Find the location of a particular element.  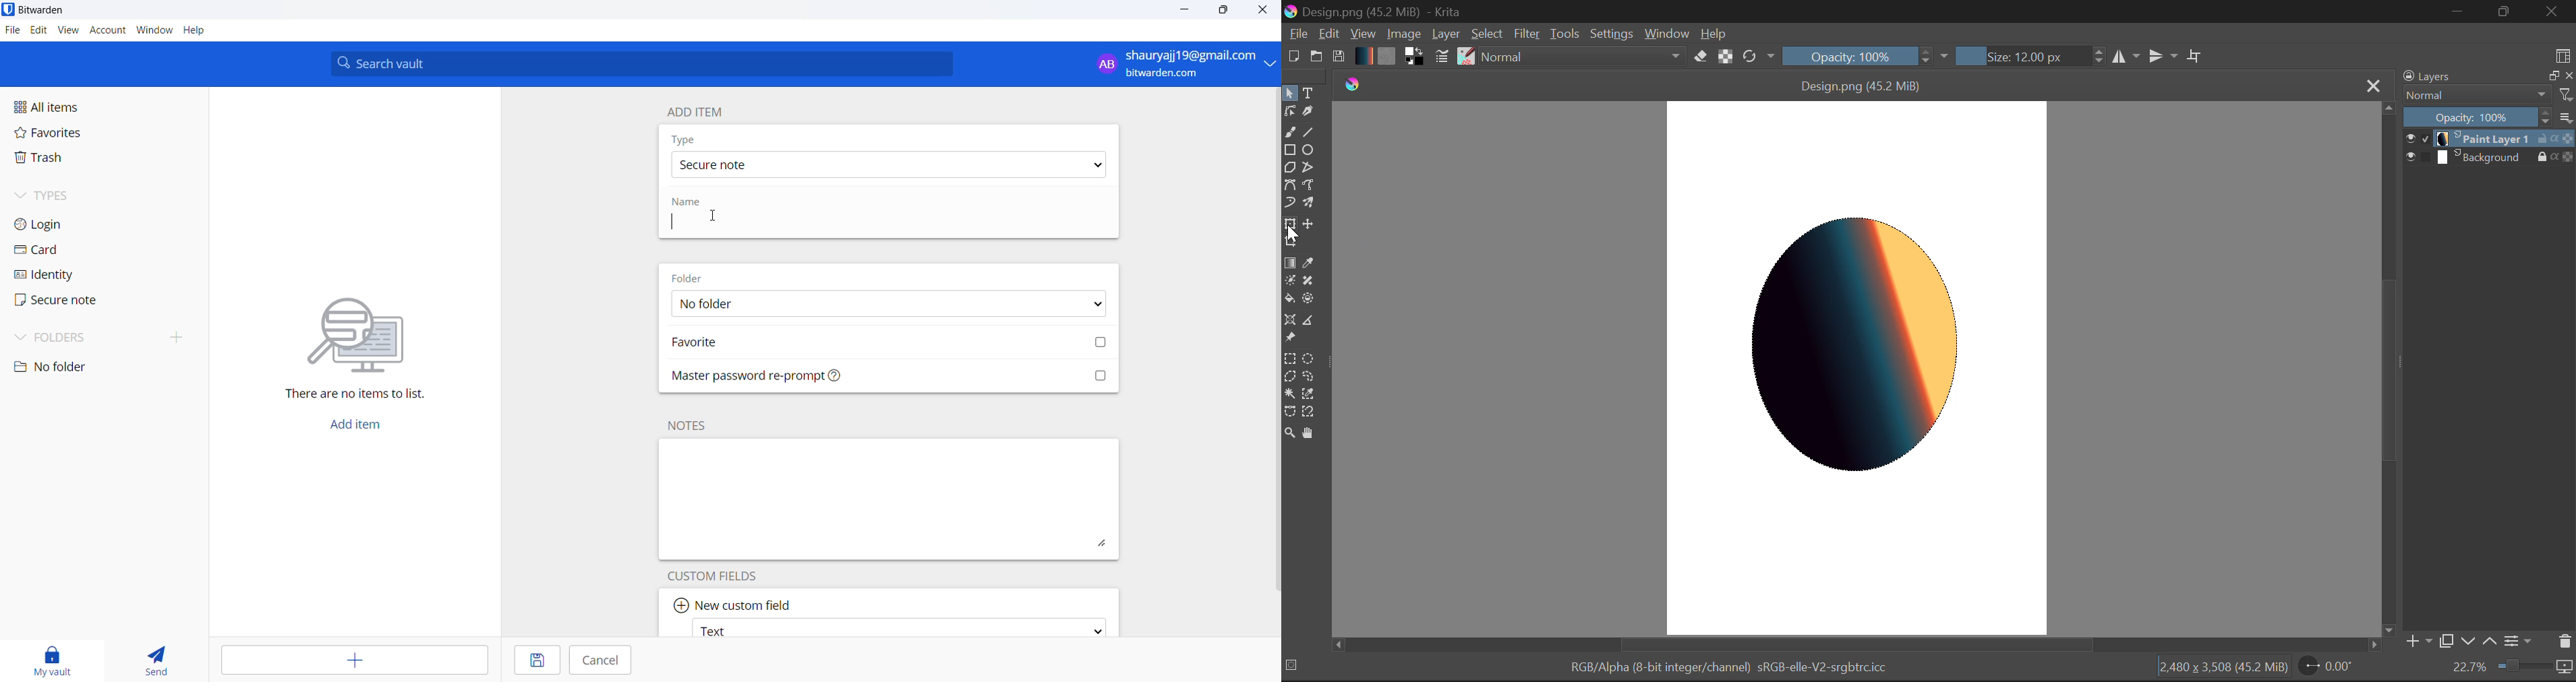

window is located at coordinates (155, 31).